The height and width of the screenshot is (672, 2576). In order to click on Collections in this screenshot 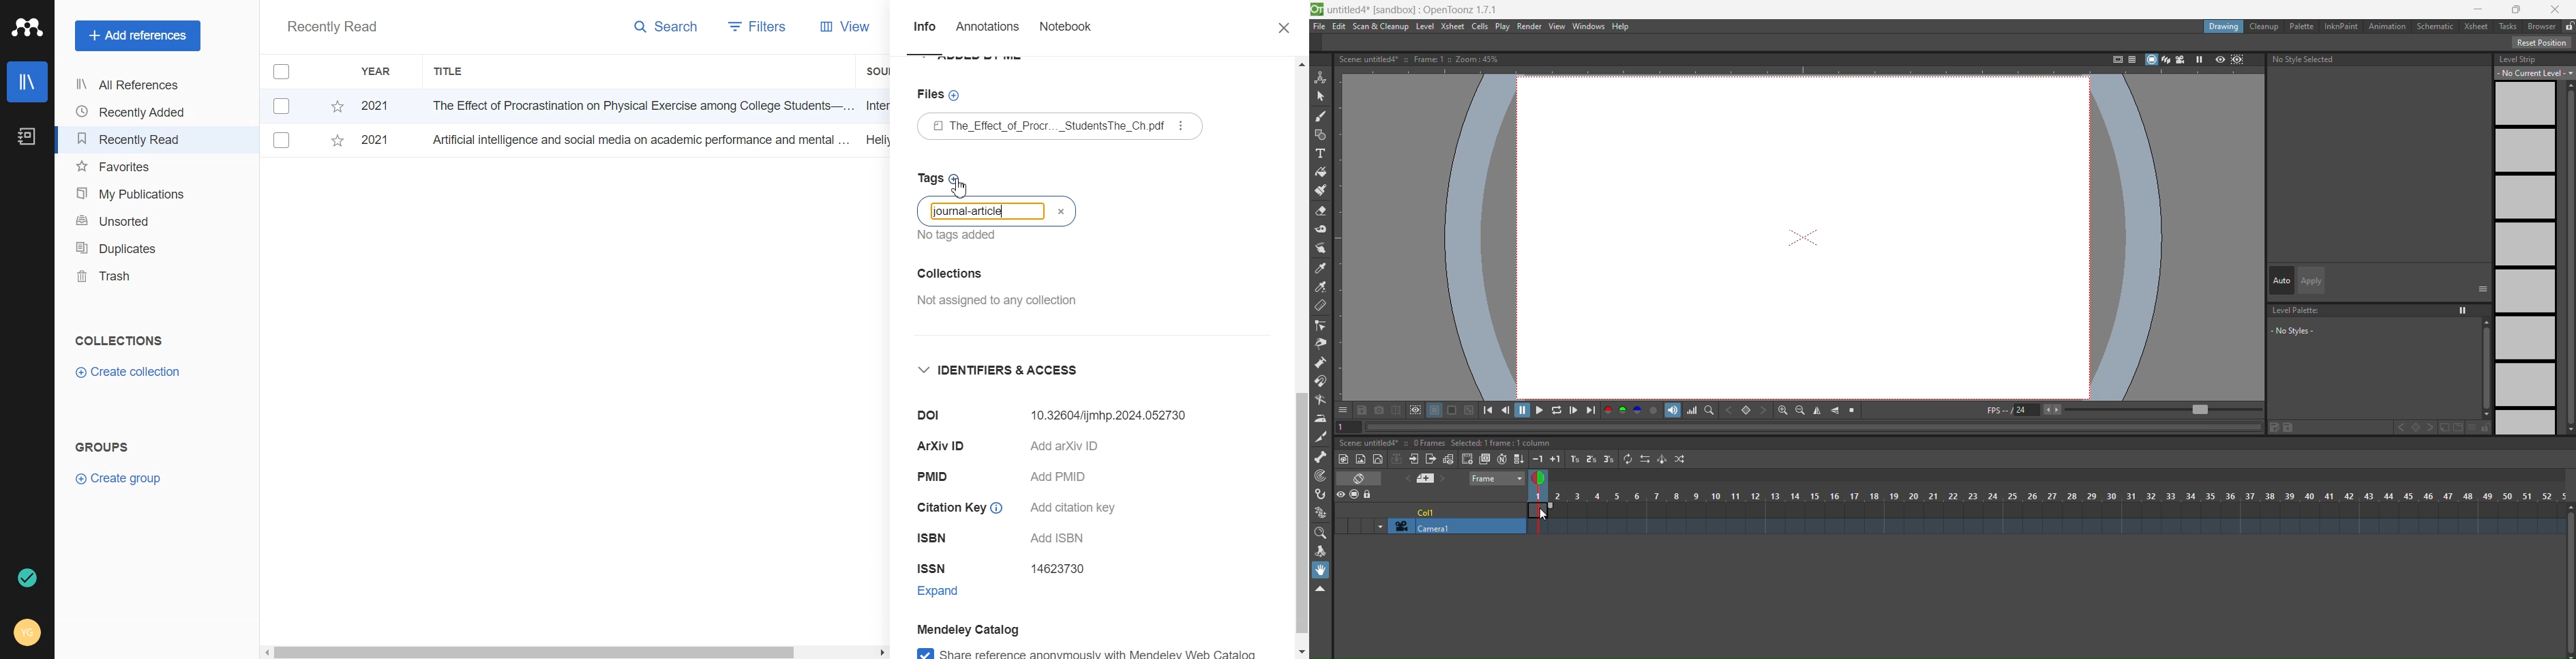, I will do `click(119, 340)`.